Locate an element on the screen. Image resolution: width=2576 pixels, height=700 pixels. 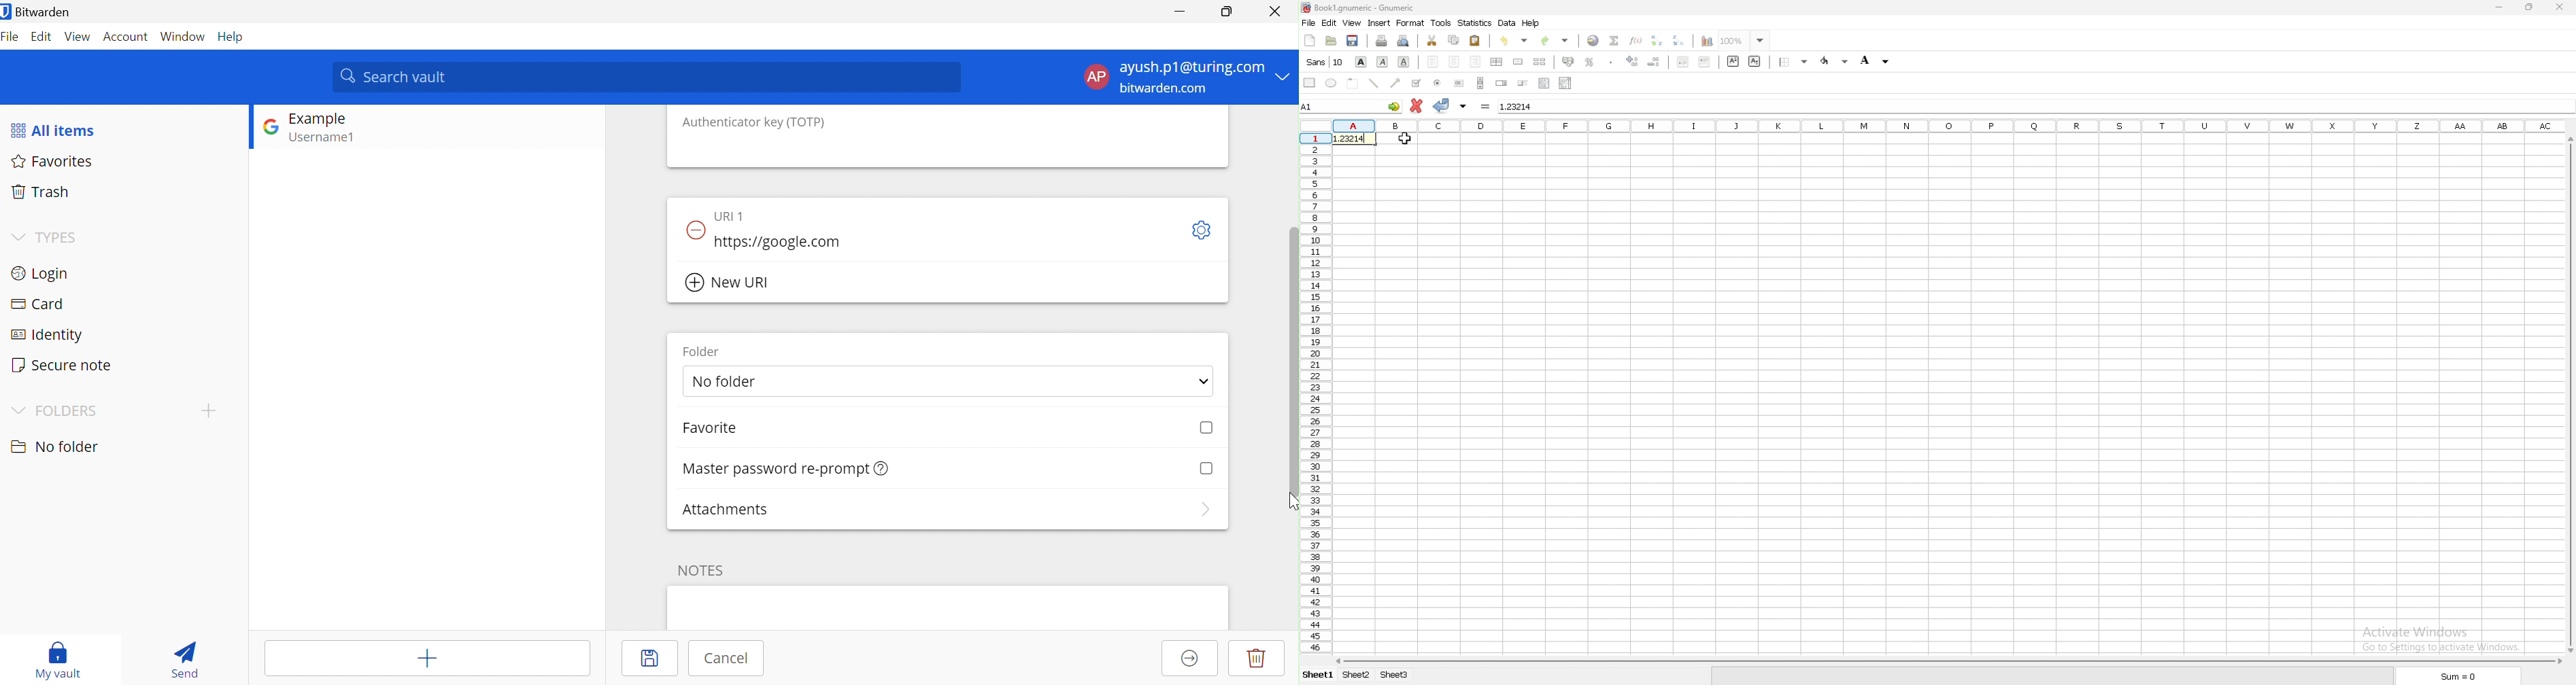
statistics is located at coordinates (1475, 23).